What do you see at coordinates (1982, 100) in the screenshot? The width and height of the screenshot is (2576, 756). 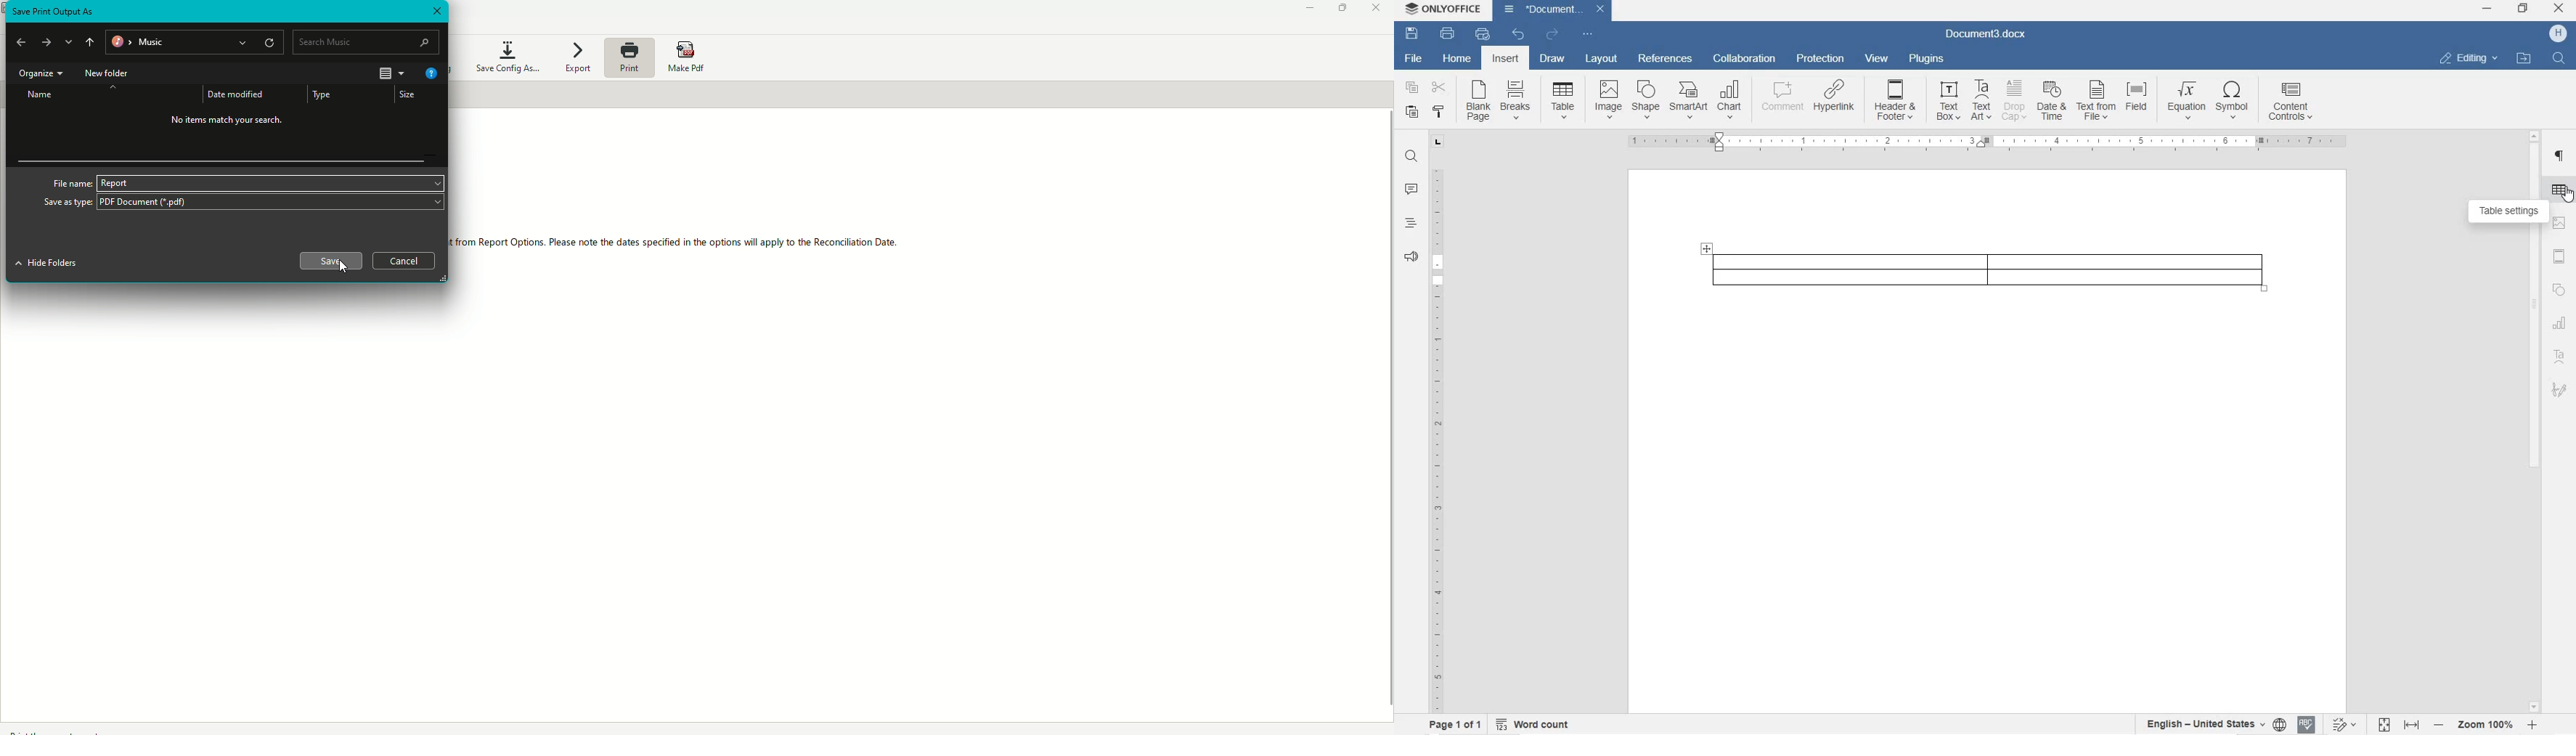 I see `TextArt` at bounding box center [1982, 100].